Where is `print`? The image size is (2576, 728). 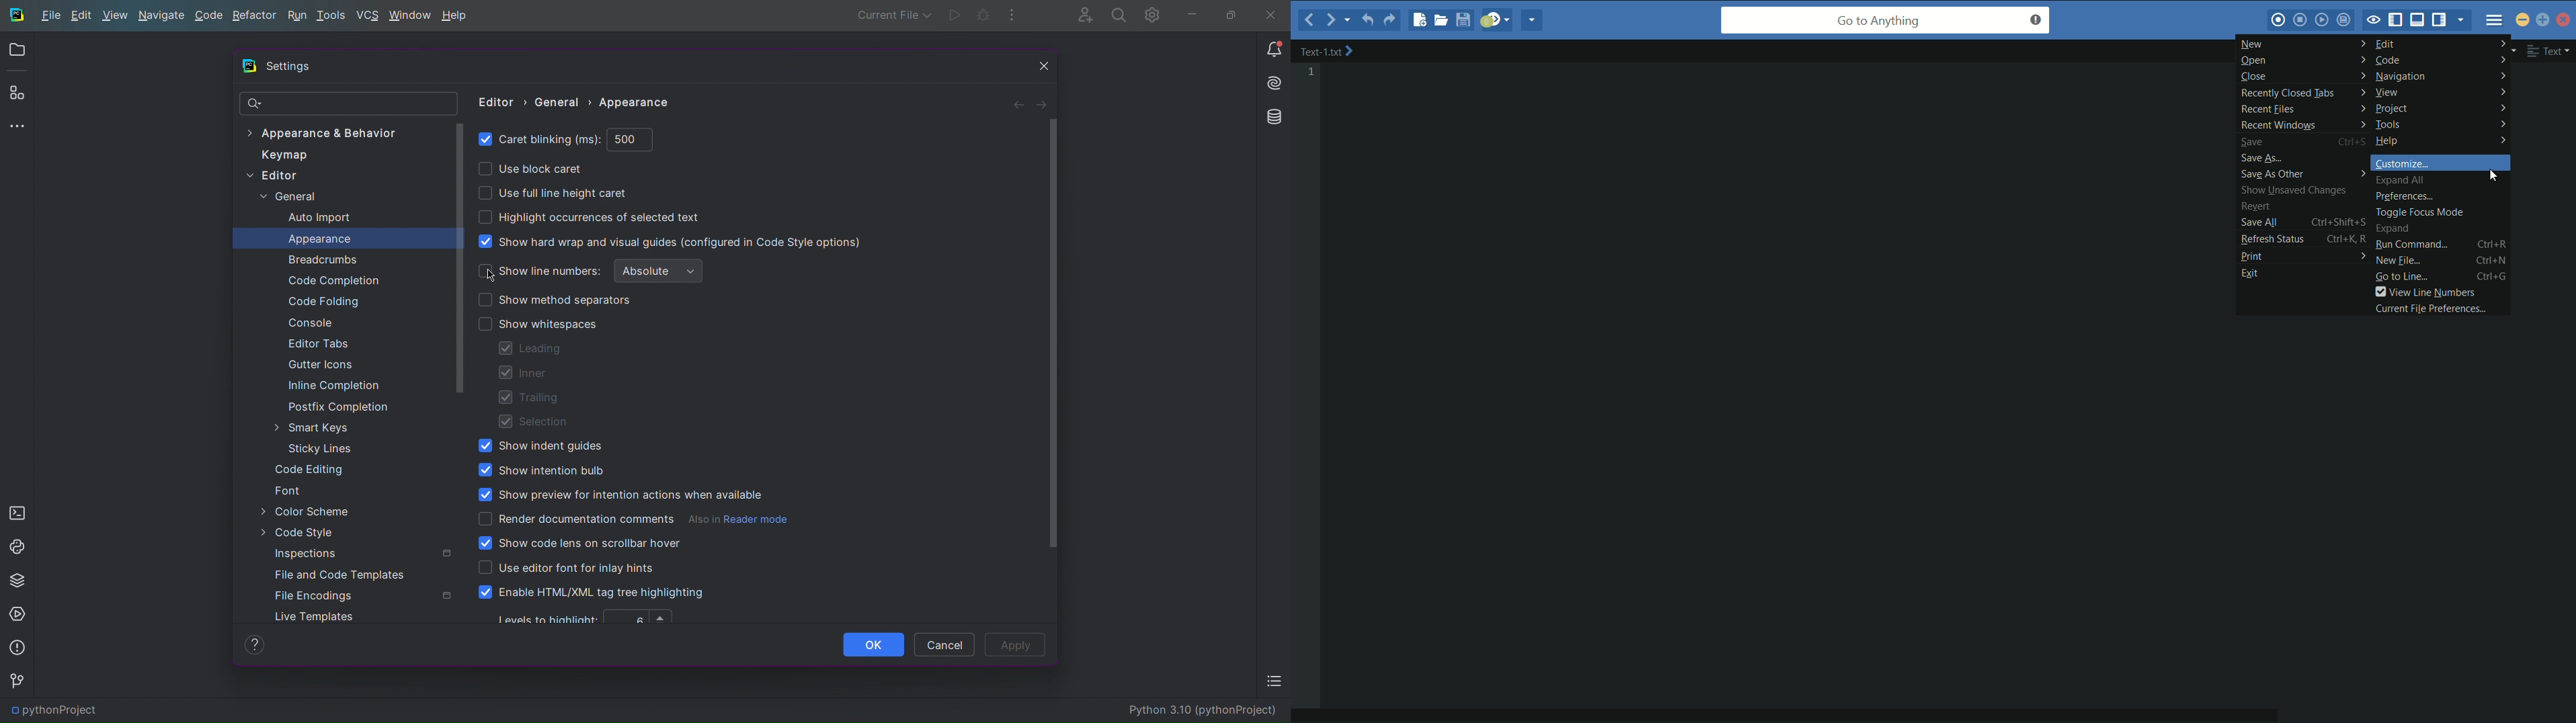 print is located at coordinates (2301, 256).